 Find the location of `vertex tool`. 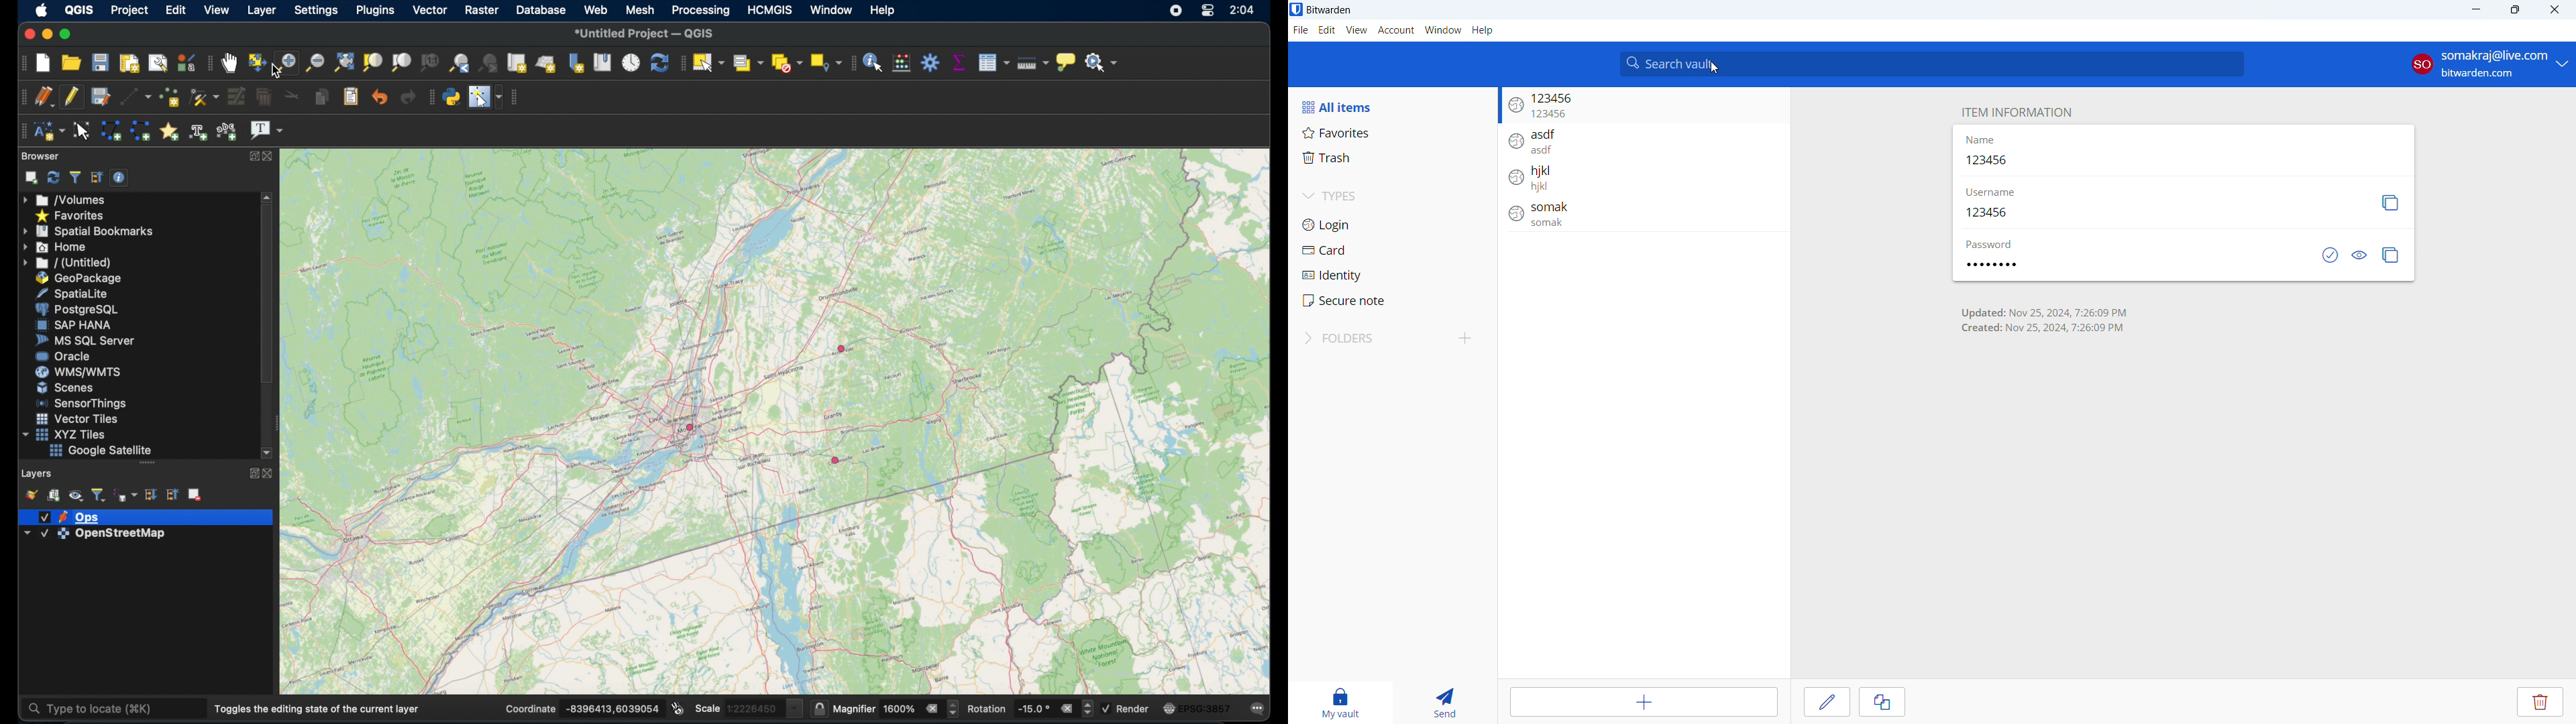

vertex tool is located at coordinates (205, 97).